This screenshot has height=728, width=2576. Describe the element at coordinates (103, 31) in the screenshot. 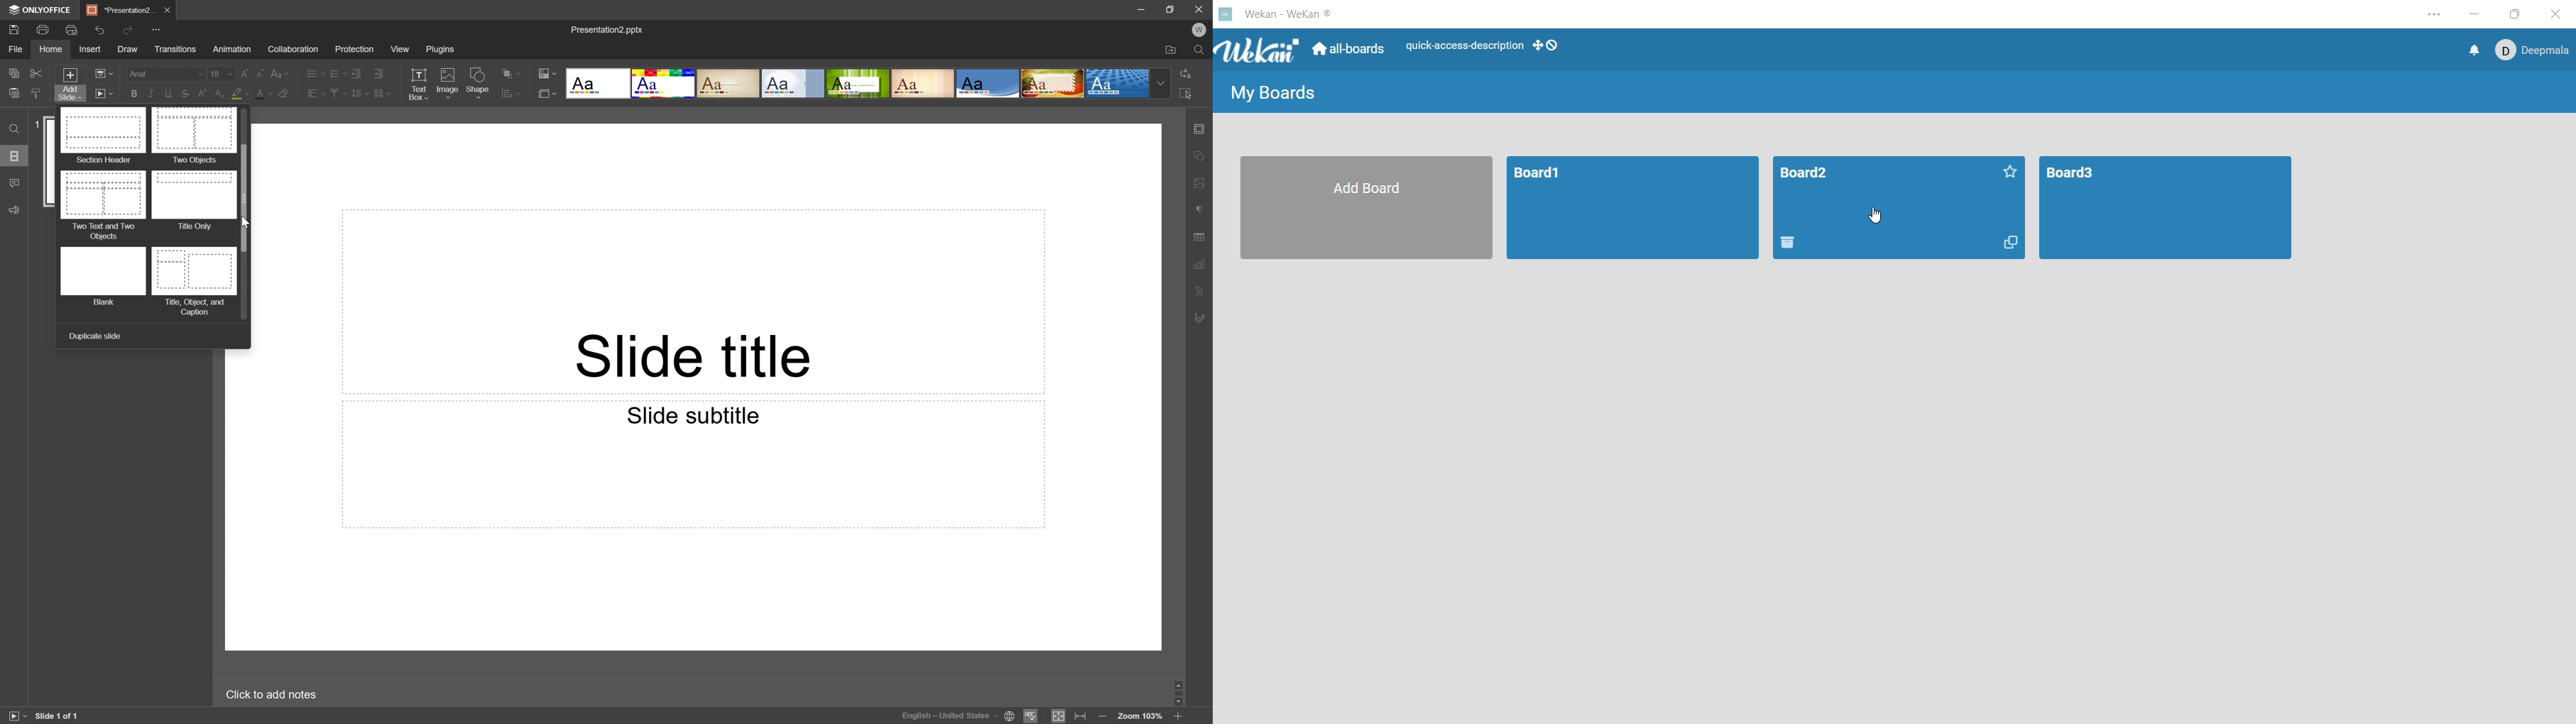

I see `Redo` at that location.